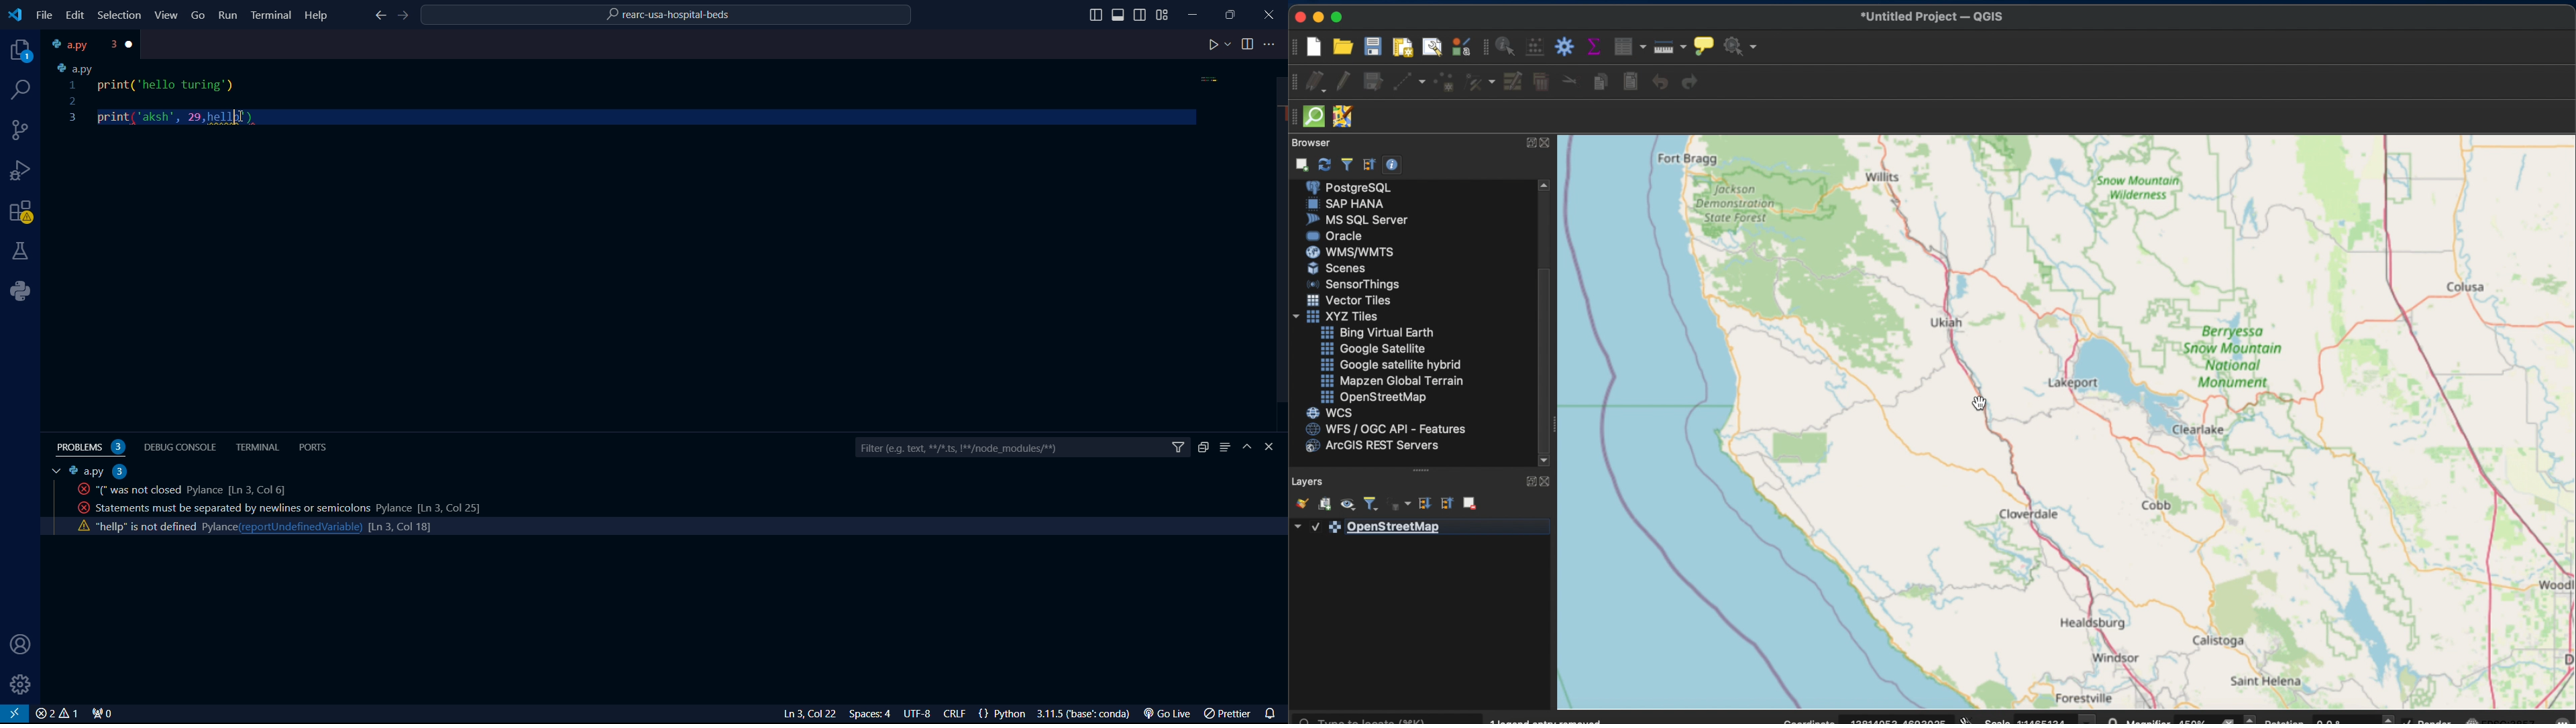 This screenshot has width=2576, height=728. Describe the element at coordinates (1022, 448) in the screenshot. I see `filter bar` at that location.